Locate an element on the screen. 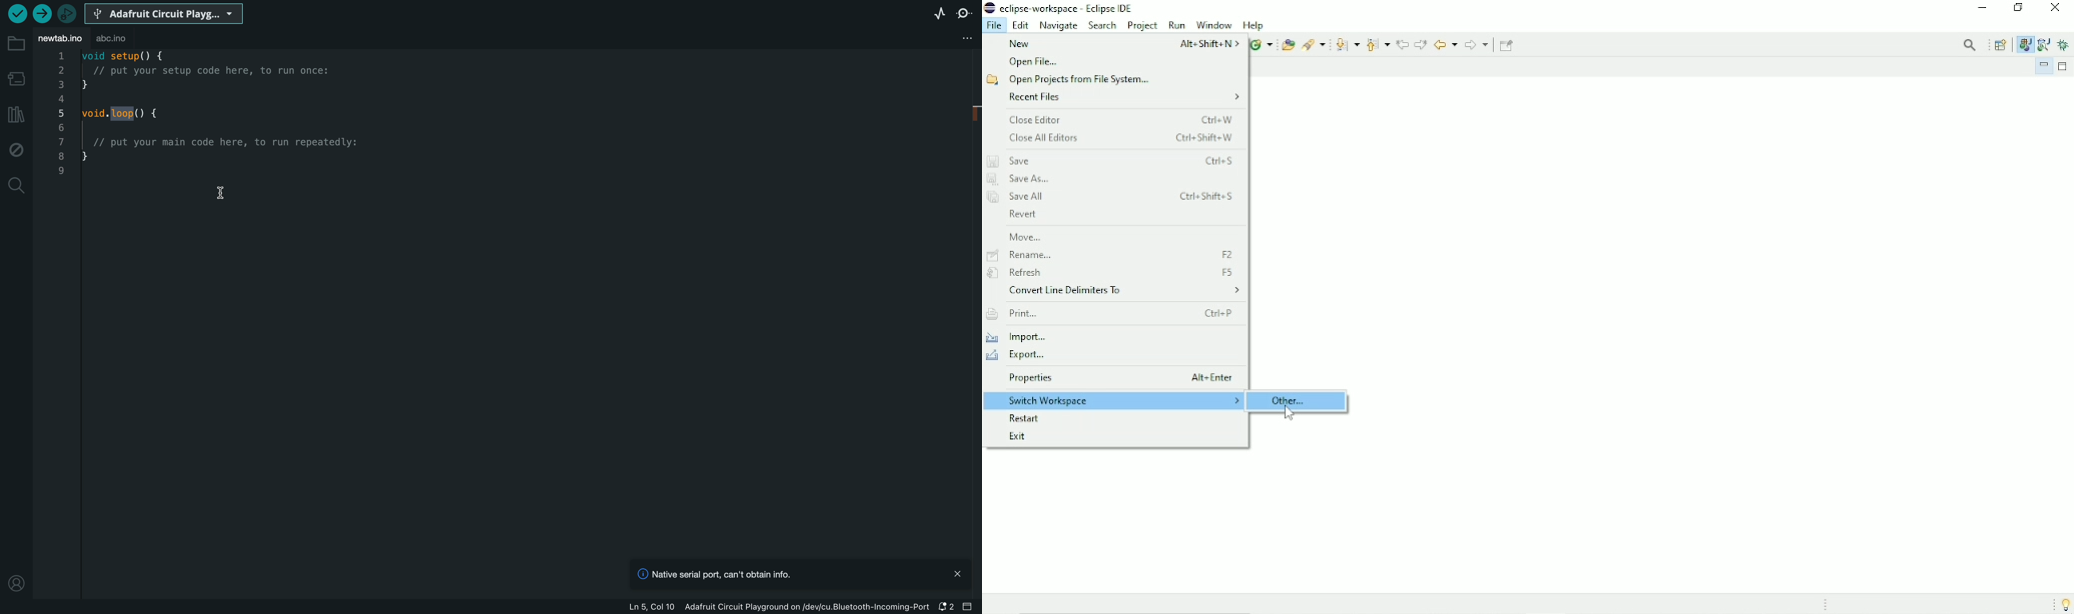 Image resolution: width=2100 pixels, height=616 pixels. Navigate is located at coordinates (1058, 25).